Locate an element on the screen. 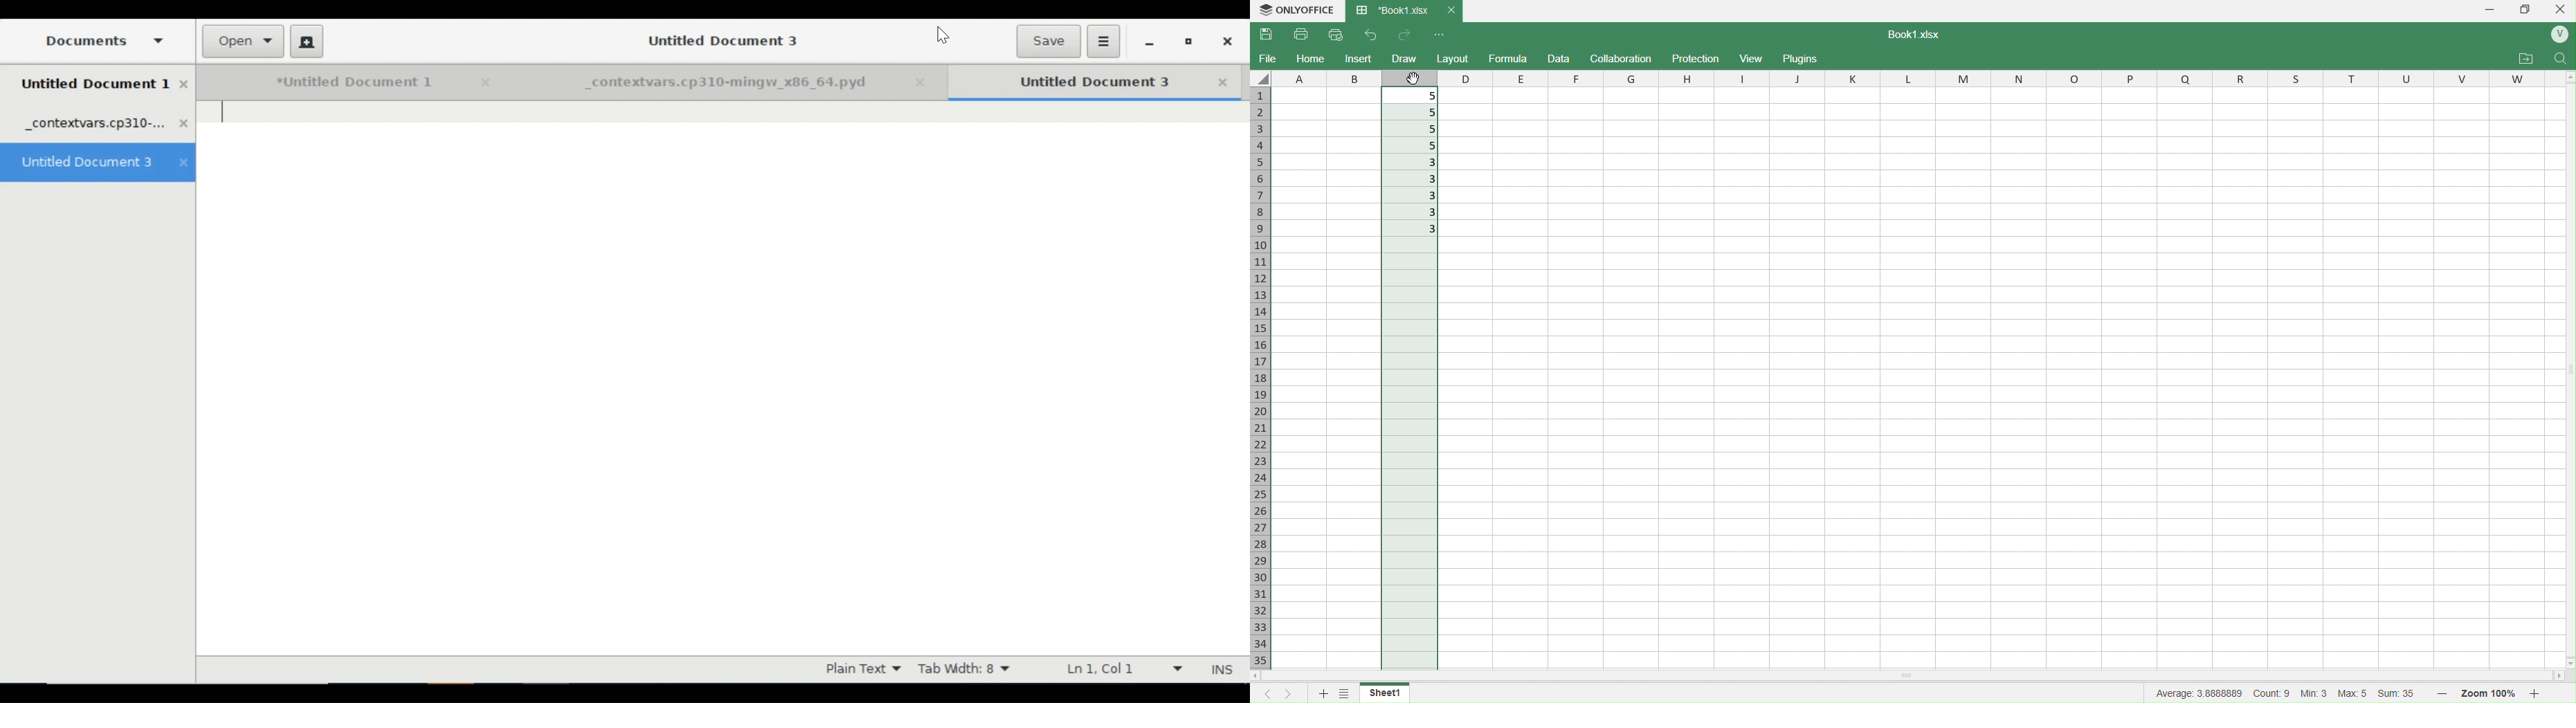  Side Pane is located at coordinates (101, 40).